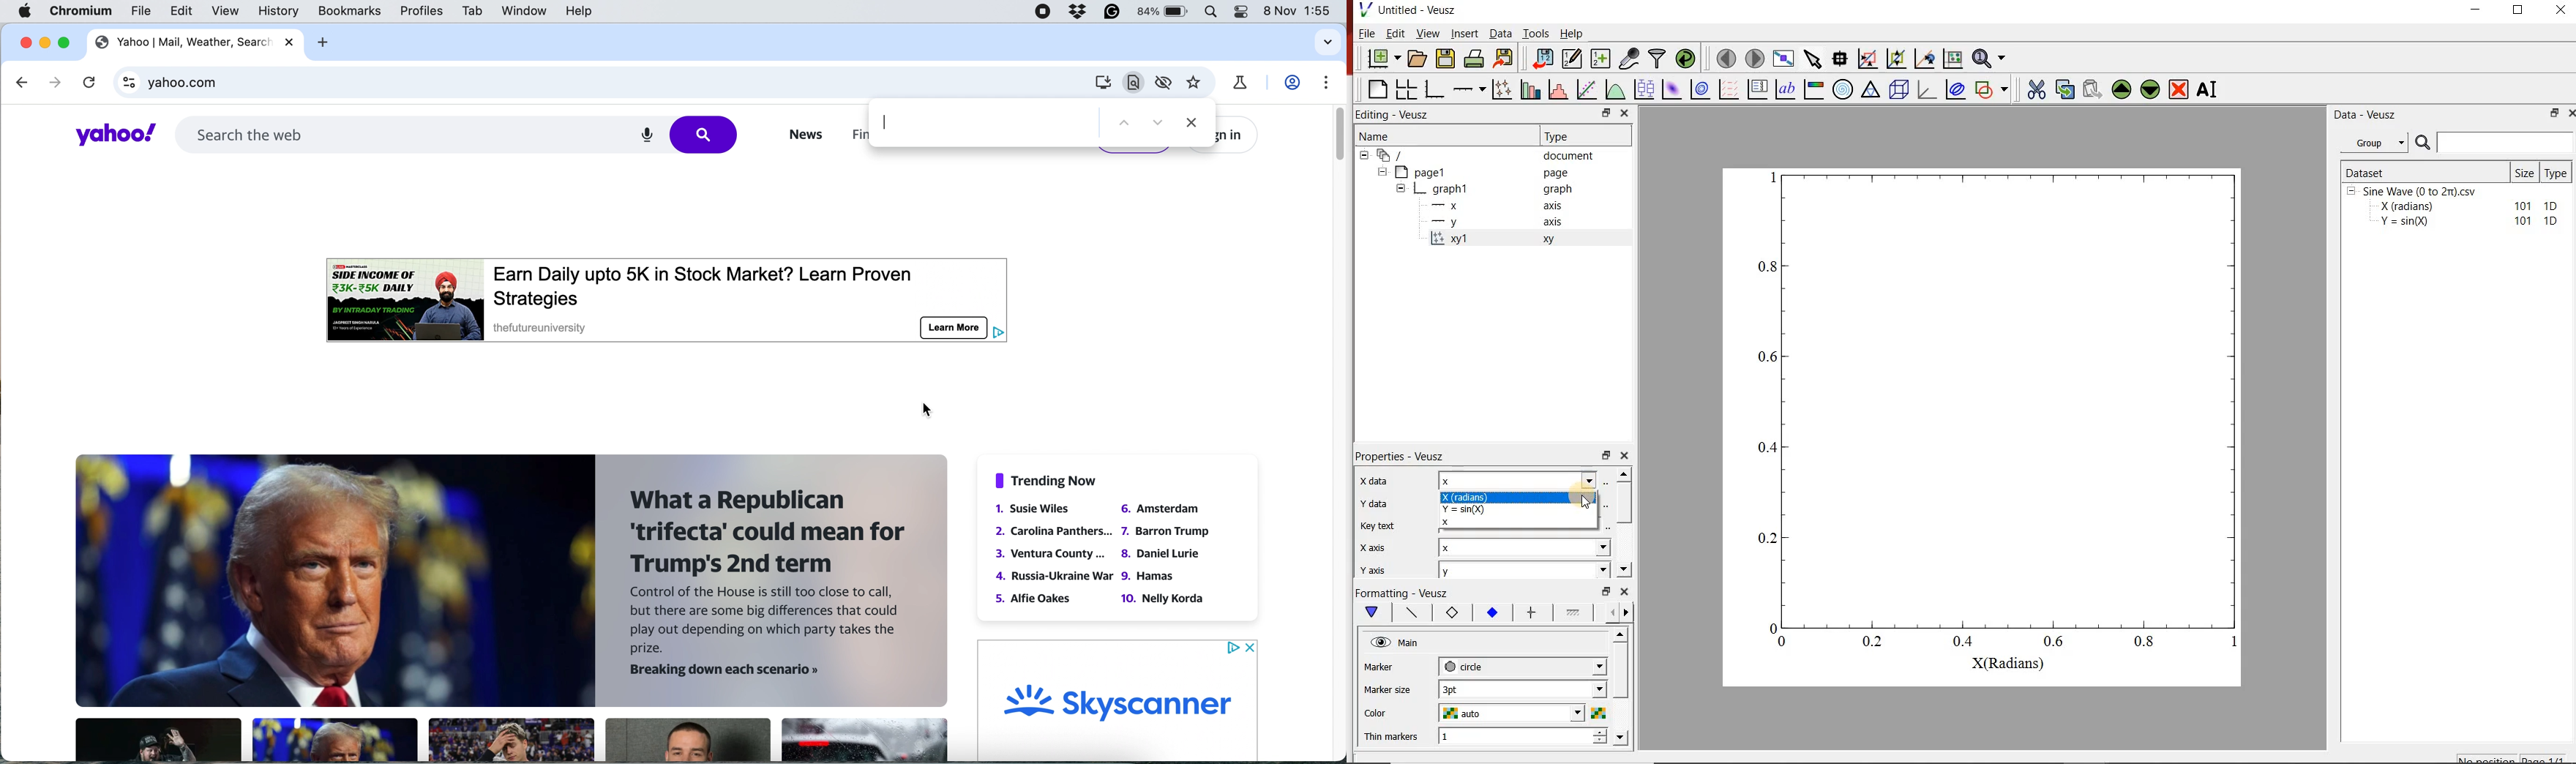 This screenshot has height=784, width=2576. What do you see at coordinates (1606, 591) in the screenshot?
I see `Min/Max` at bounding box center [1606, 591].